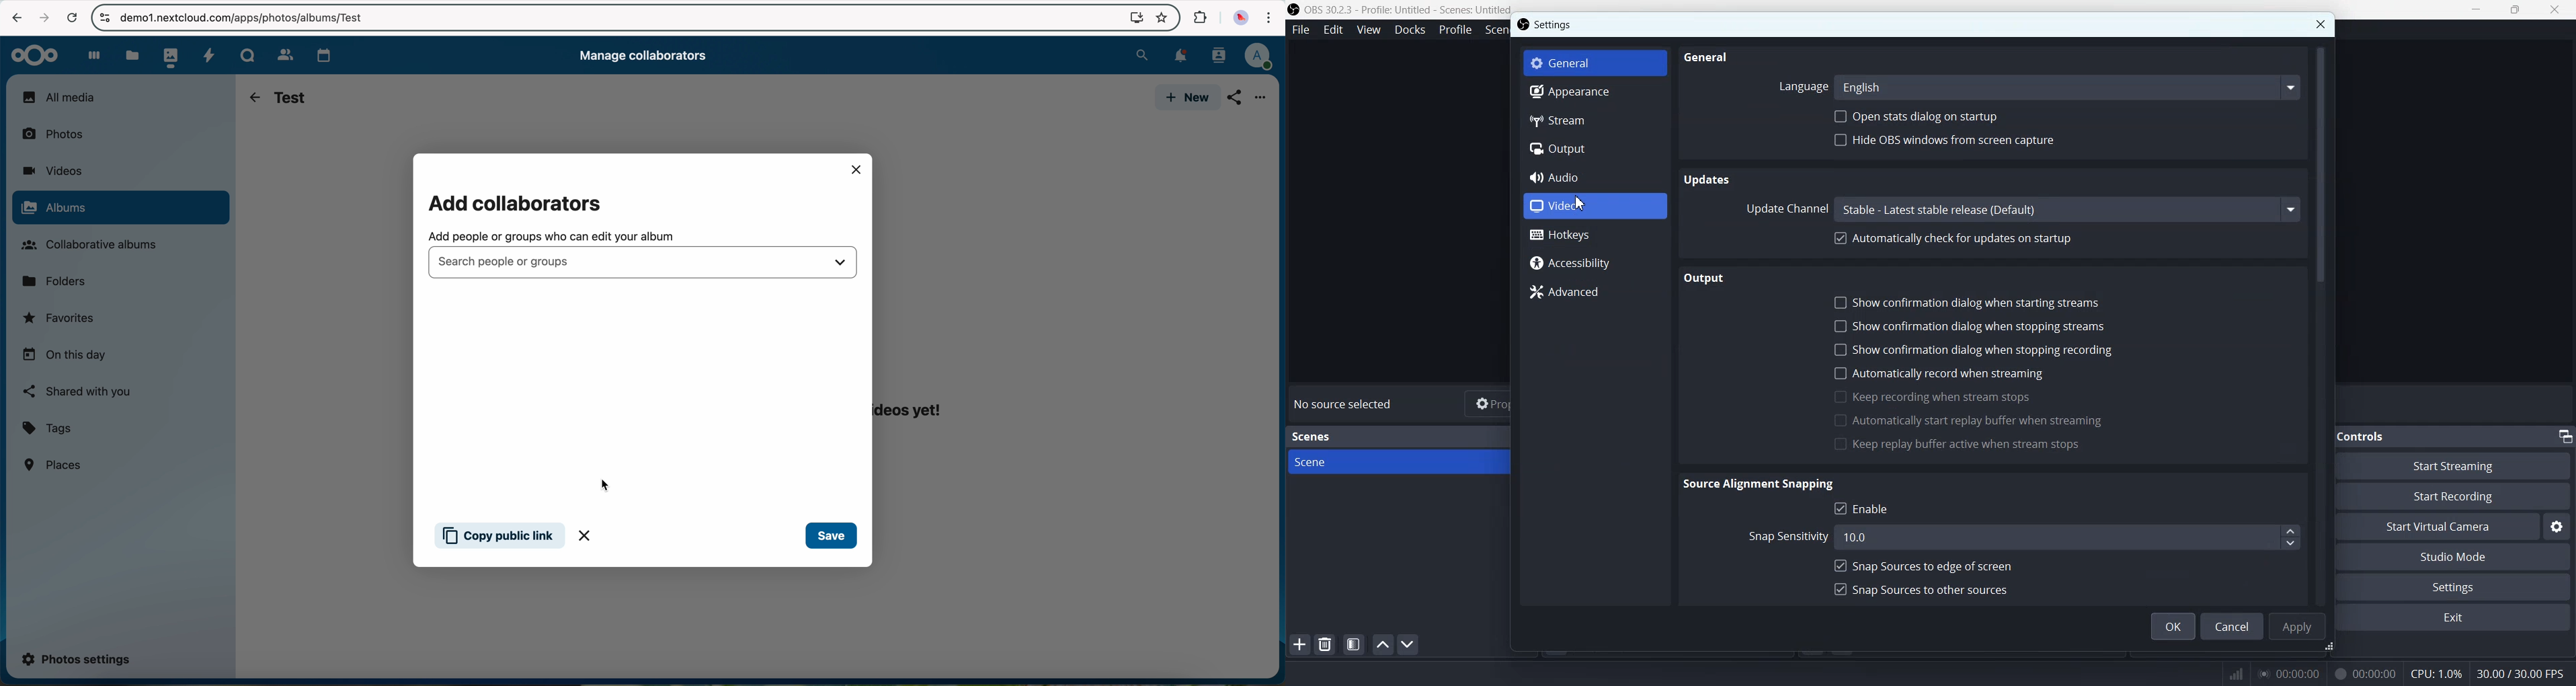 This screenshot has width=2576, height=700. Describe the element at coordinates (1951, 373) in the screenshot. I see `Automatically record when streaming` at that location.